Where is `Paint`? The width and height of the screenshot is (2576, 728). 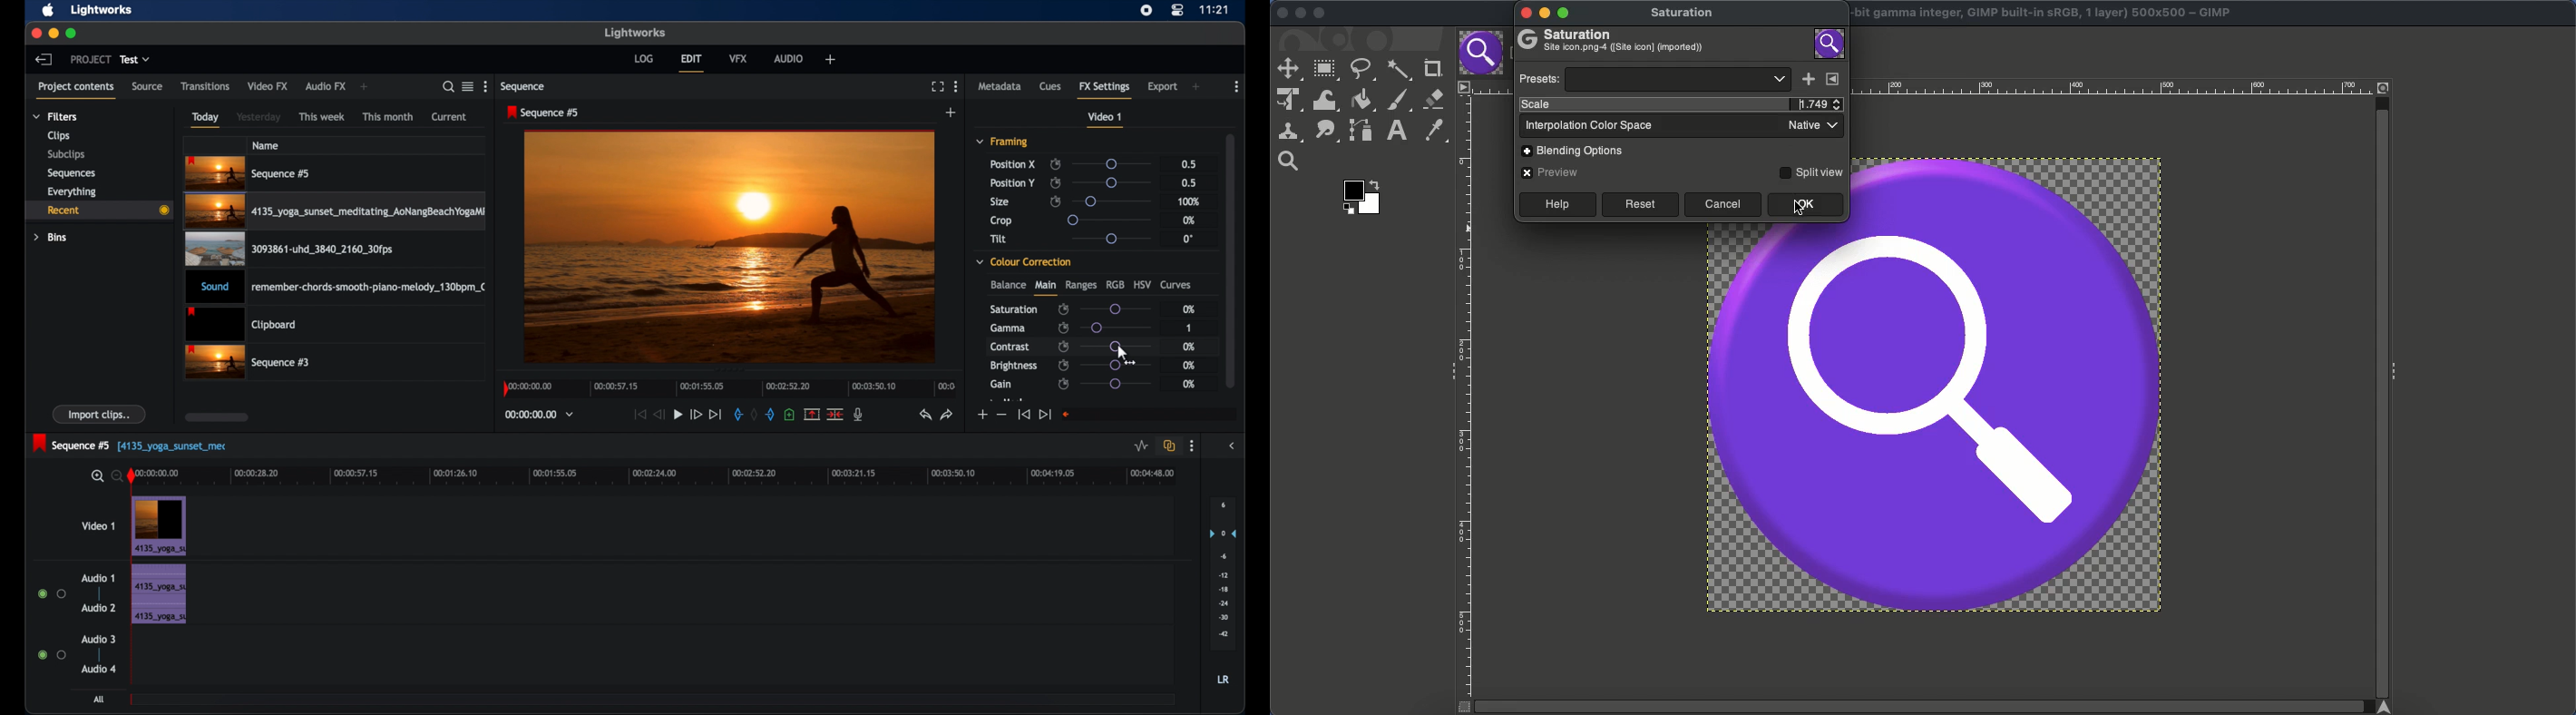 Paint is located at coordinates (1399, 101).